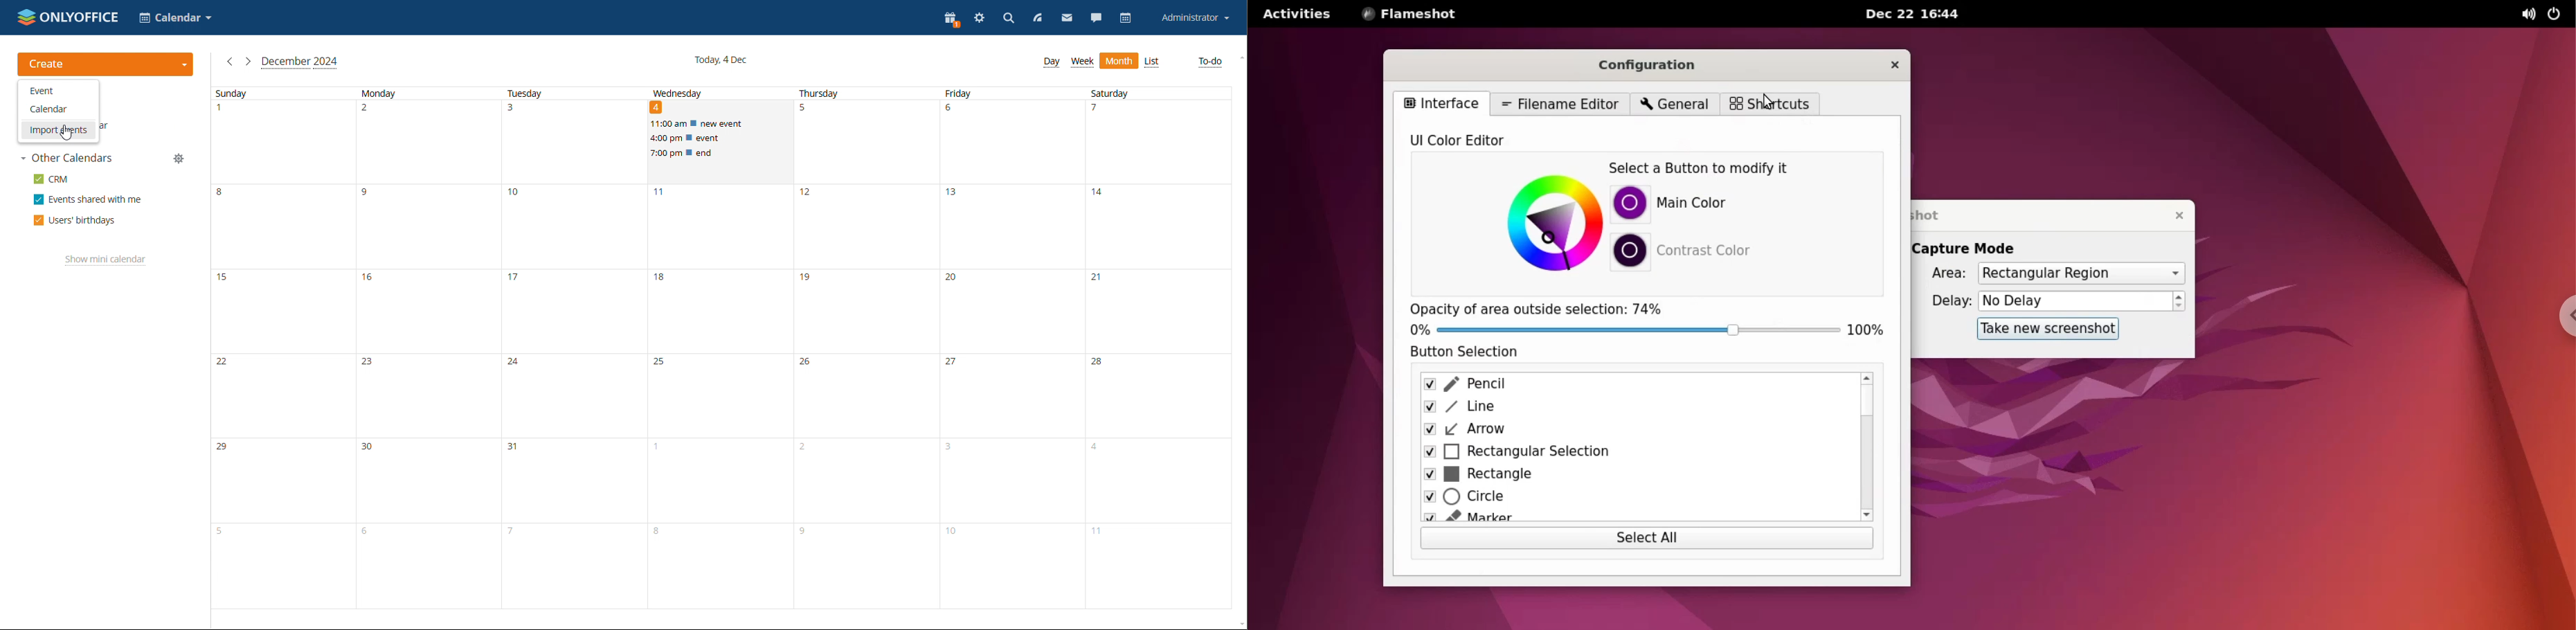  I want to click on mail, so click(1066, 17).